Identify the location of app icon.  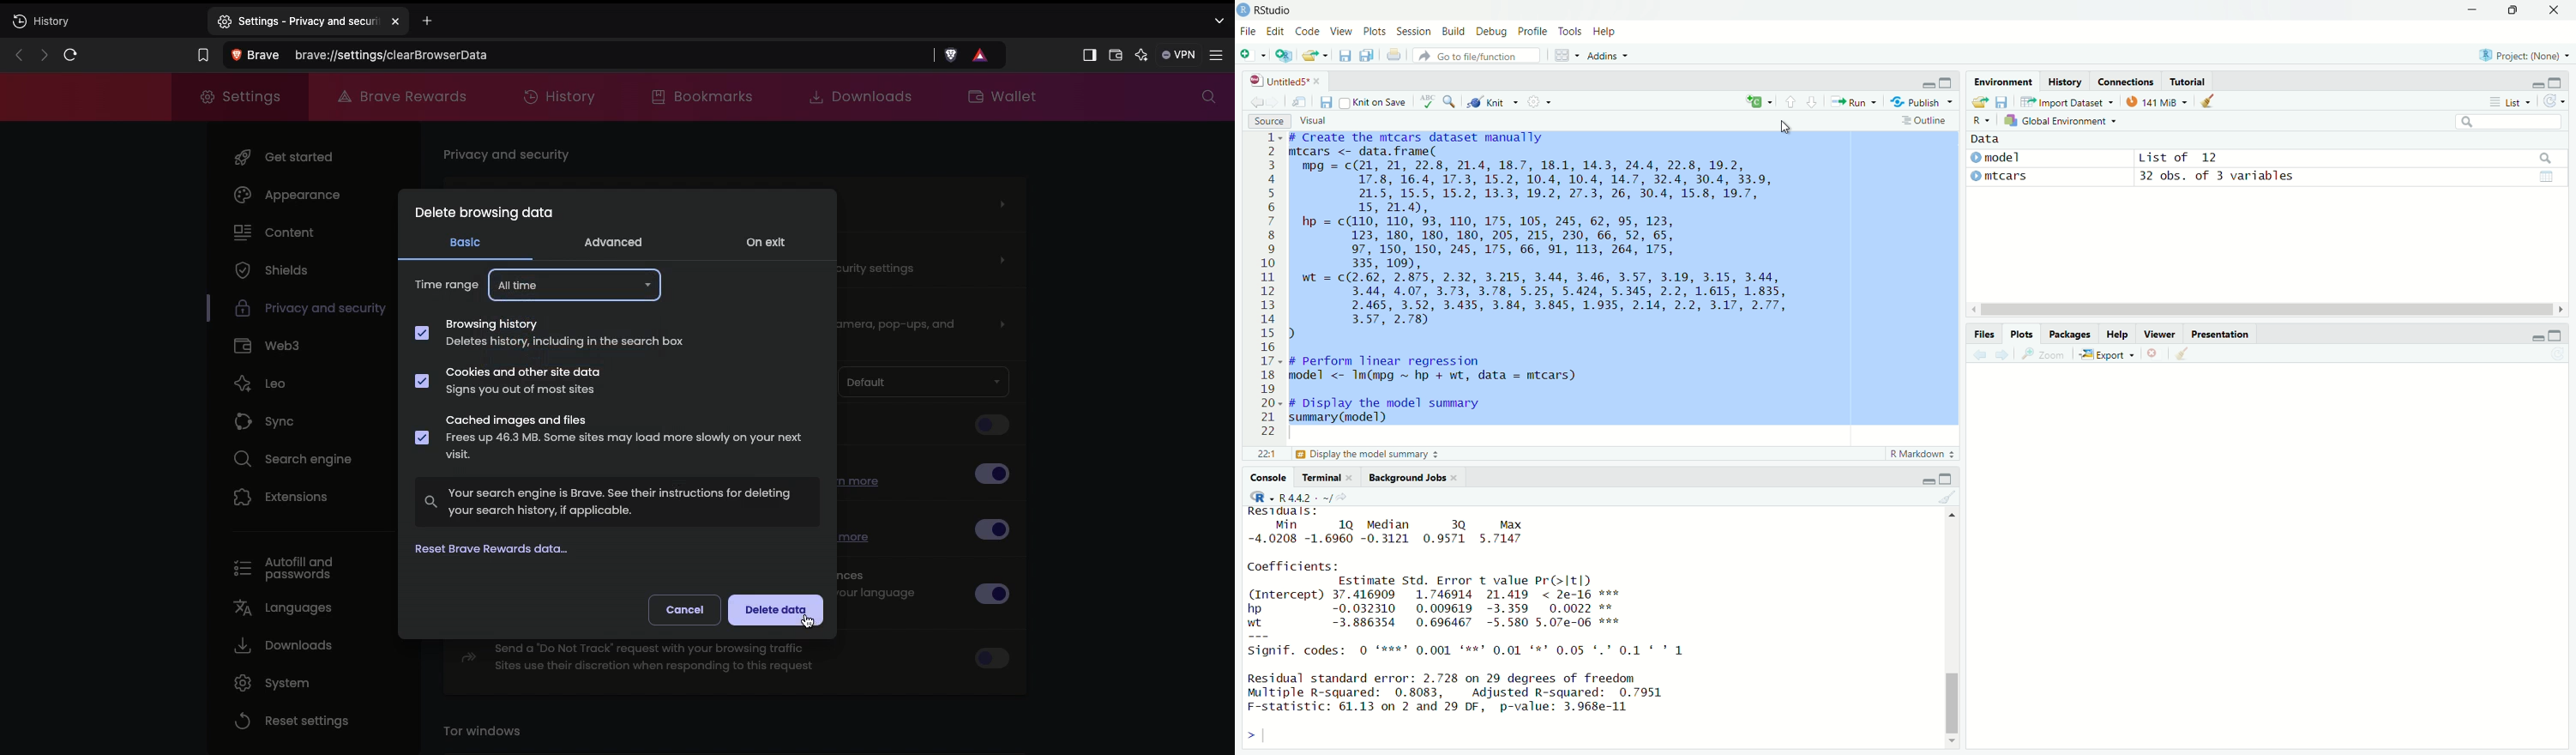
(1243, 10).